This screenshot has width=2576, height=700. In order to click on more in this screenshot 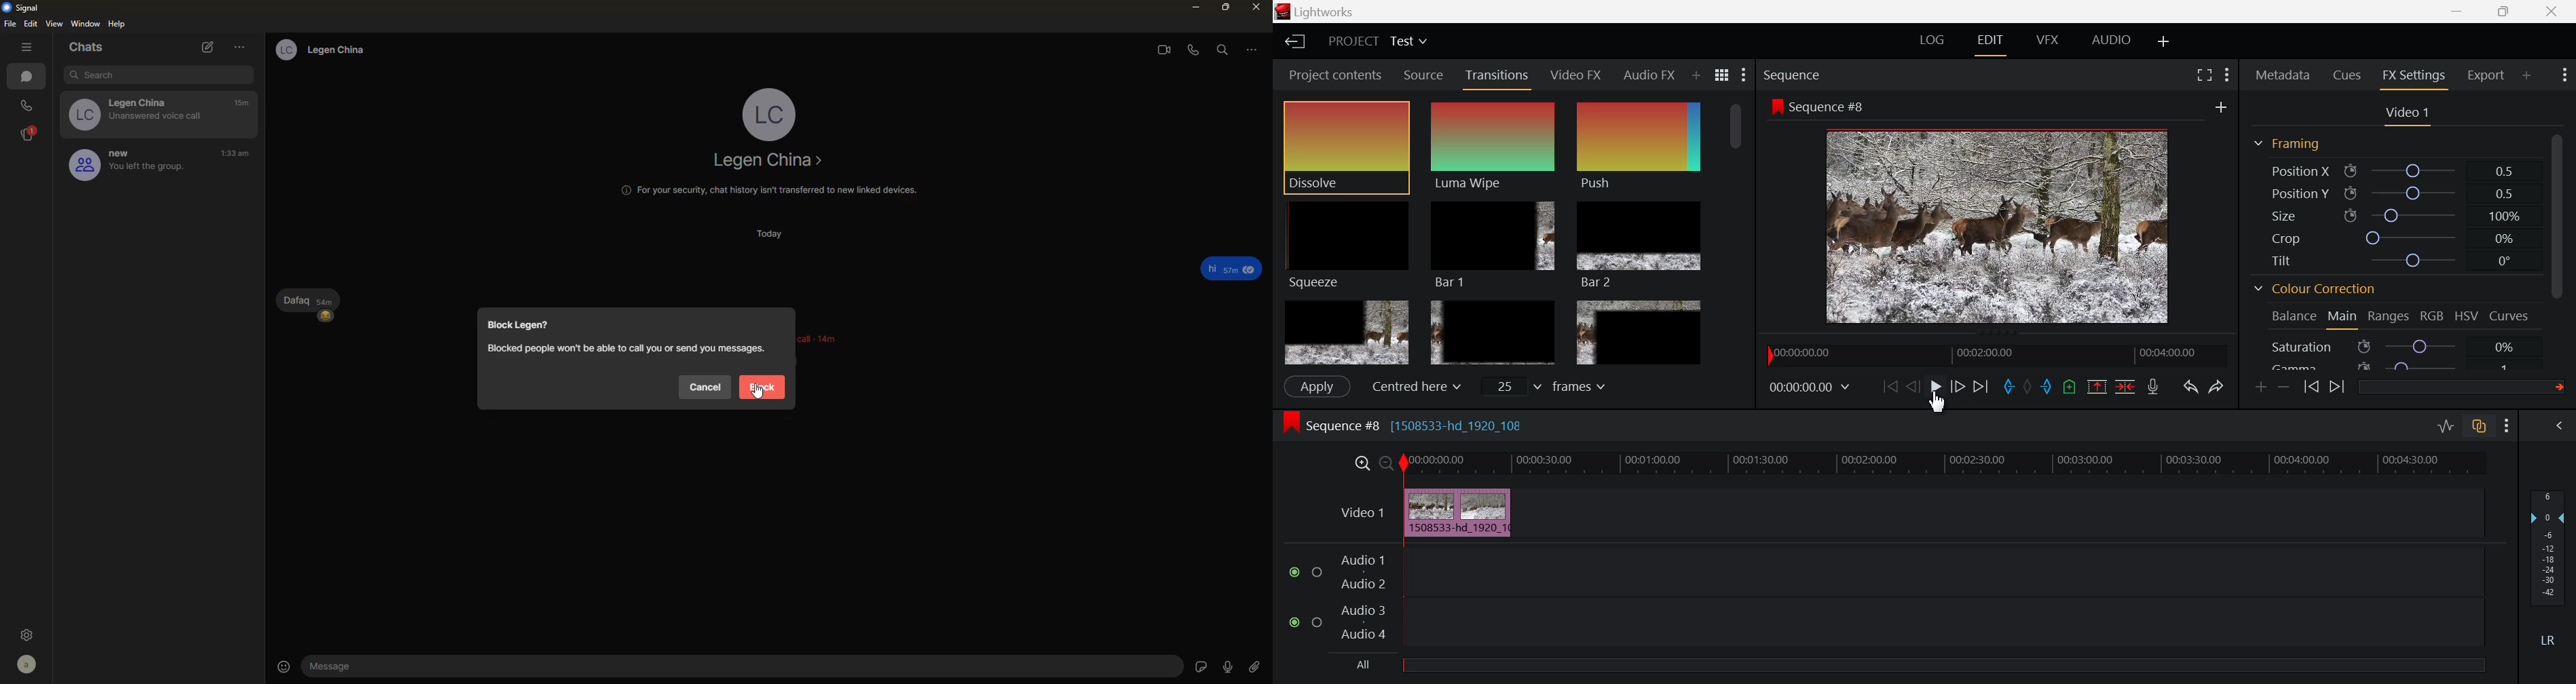, I will do `click(239, 47)`.